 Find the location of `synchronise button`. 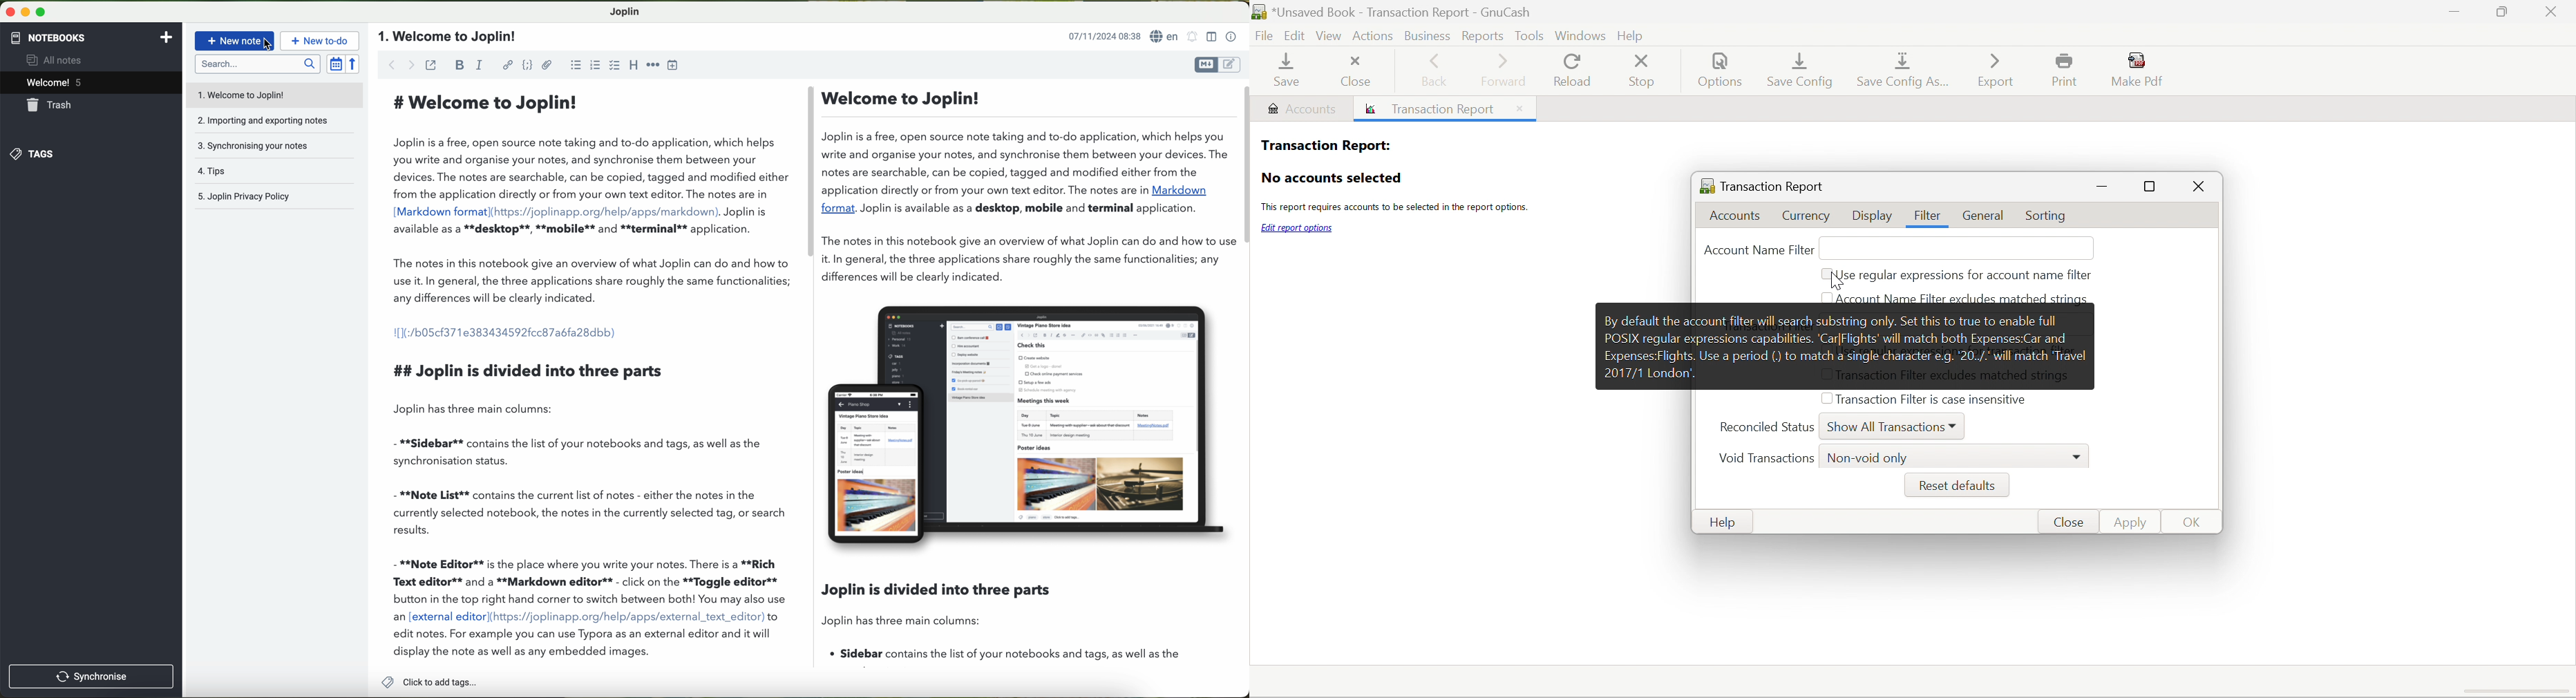

synchronise button is located at coordinates (92, 676).